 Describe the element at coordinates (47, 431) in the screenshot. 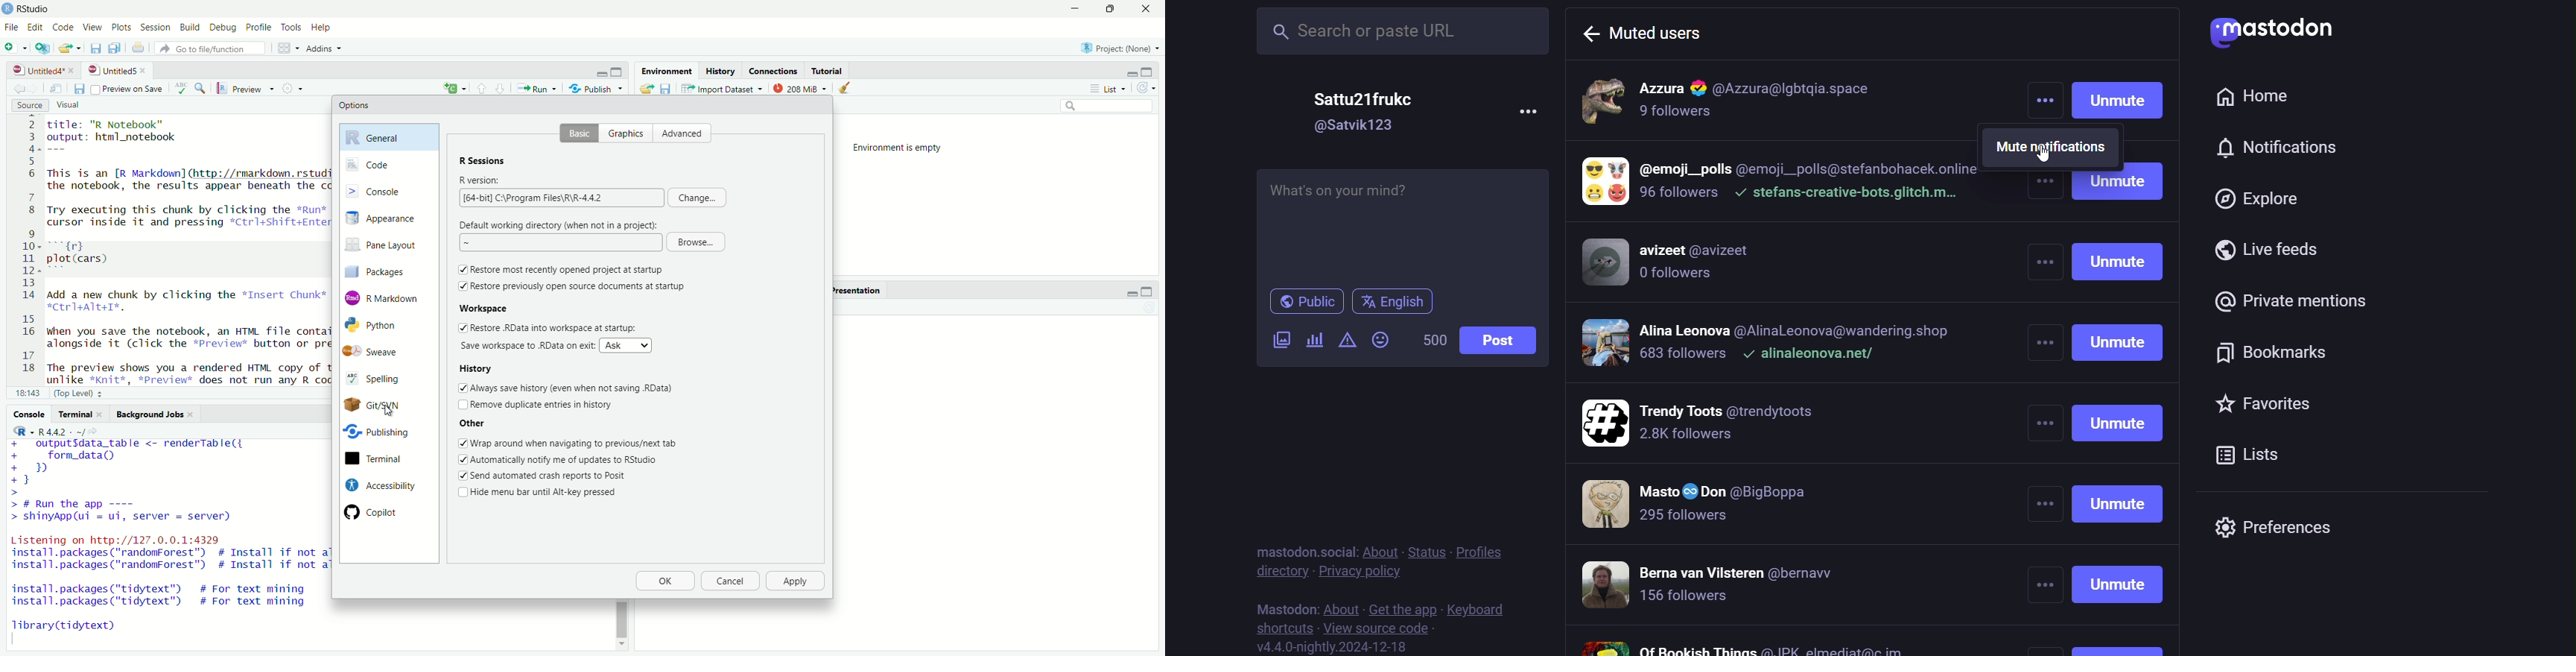

I see `R - R442 ~/` at that location.